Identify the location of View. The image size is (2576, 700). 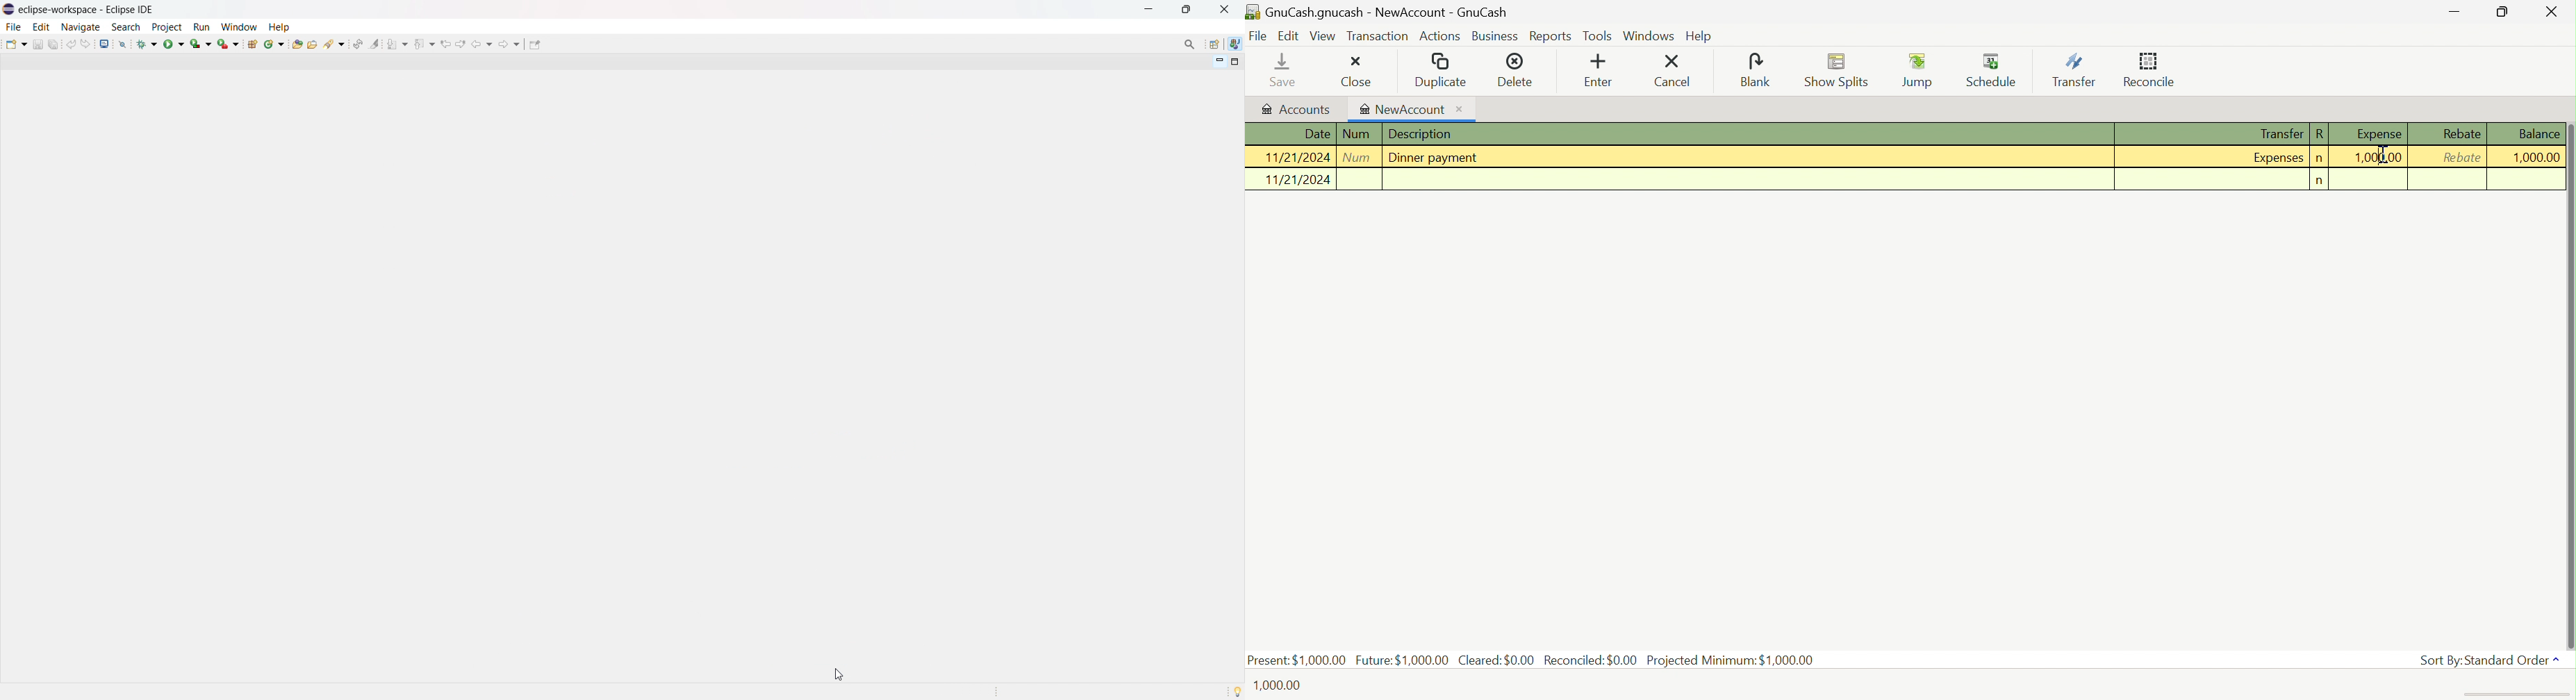
(1323, 35).